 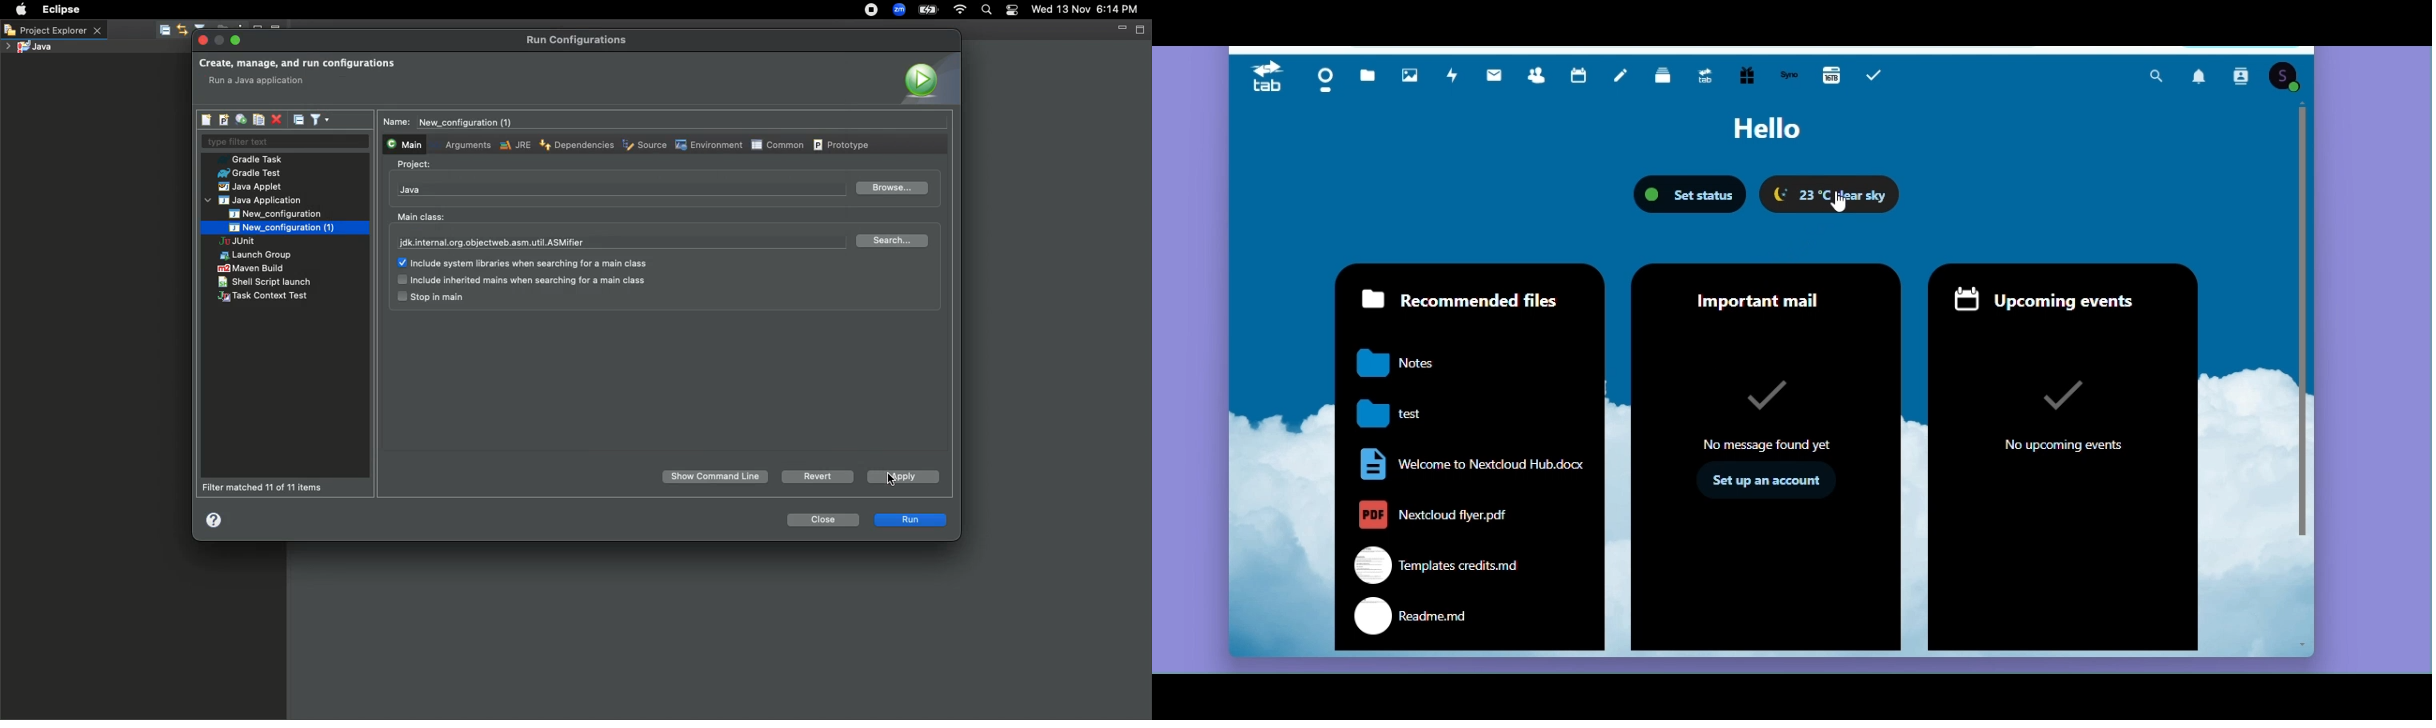 I want to click on Deck, so click(x=1666, y=77).